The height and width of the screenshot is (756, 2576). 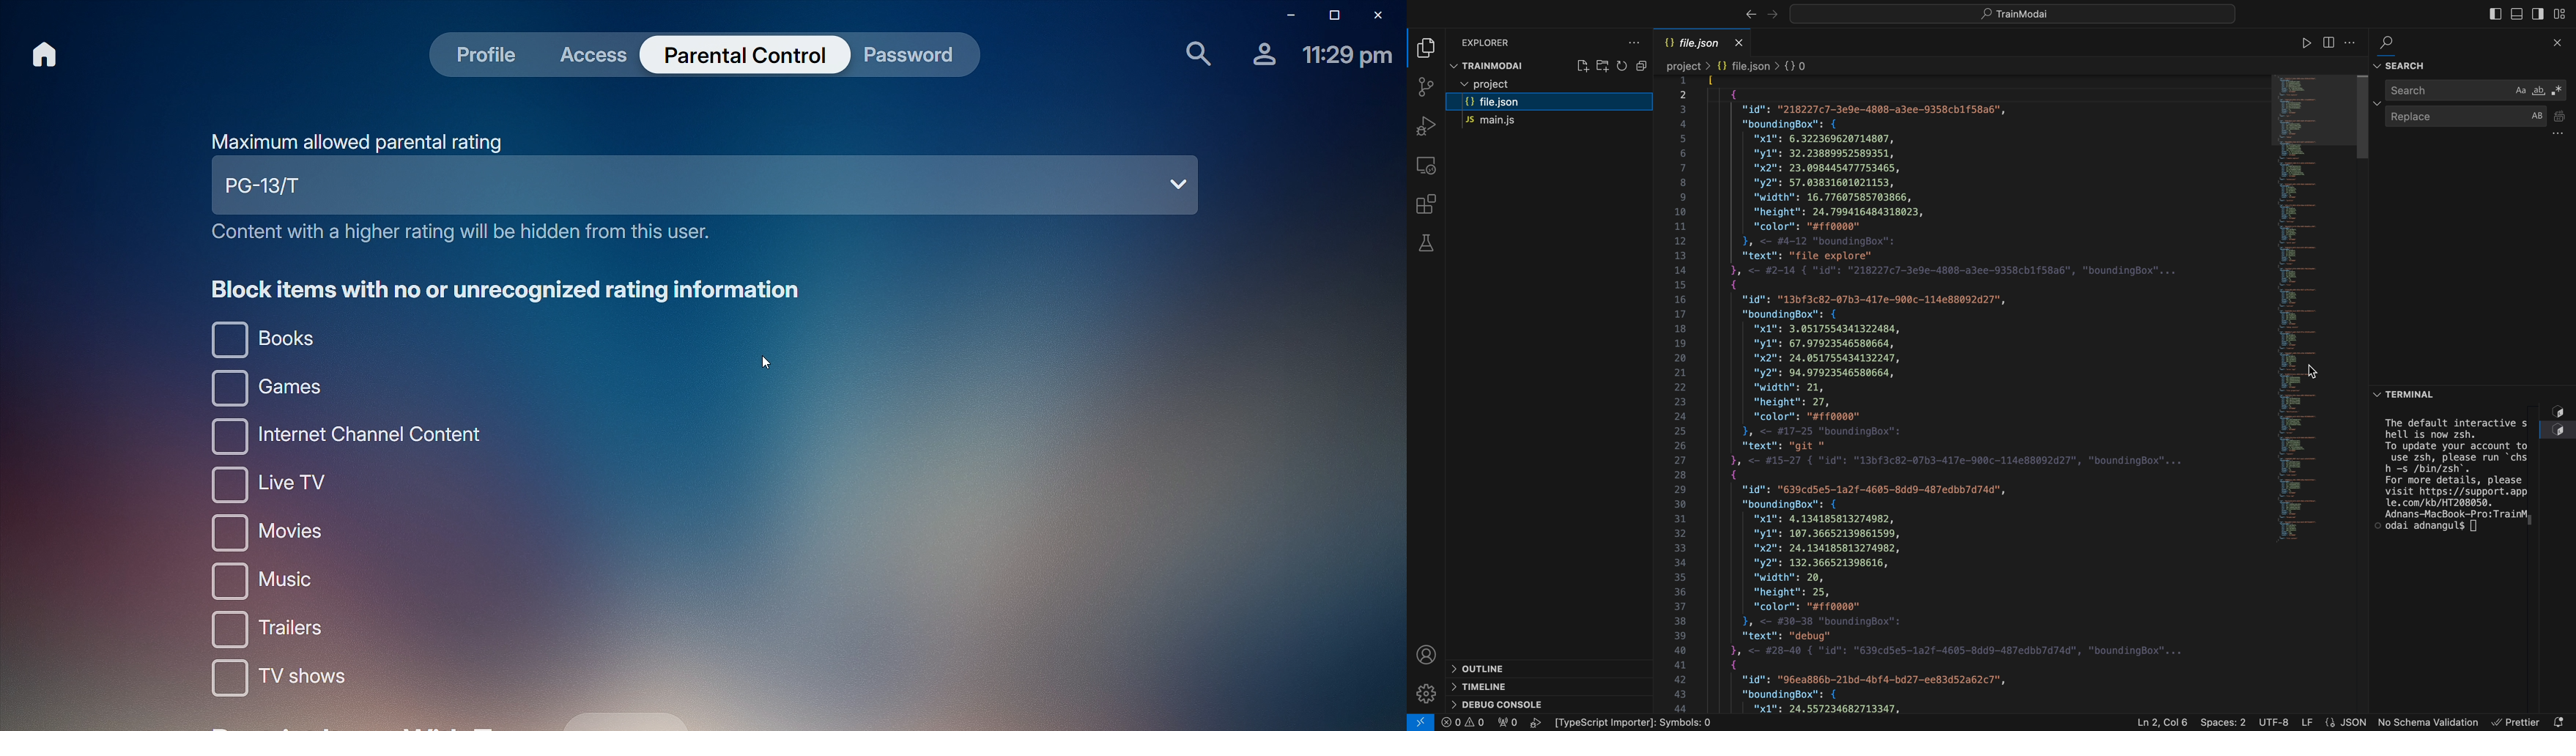 What do you see at coordinates (2334, 722) in the screenshot?
I see `file properties` at bounding box center [2334, 722].